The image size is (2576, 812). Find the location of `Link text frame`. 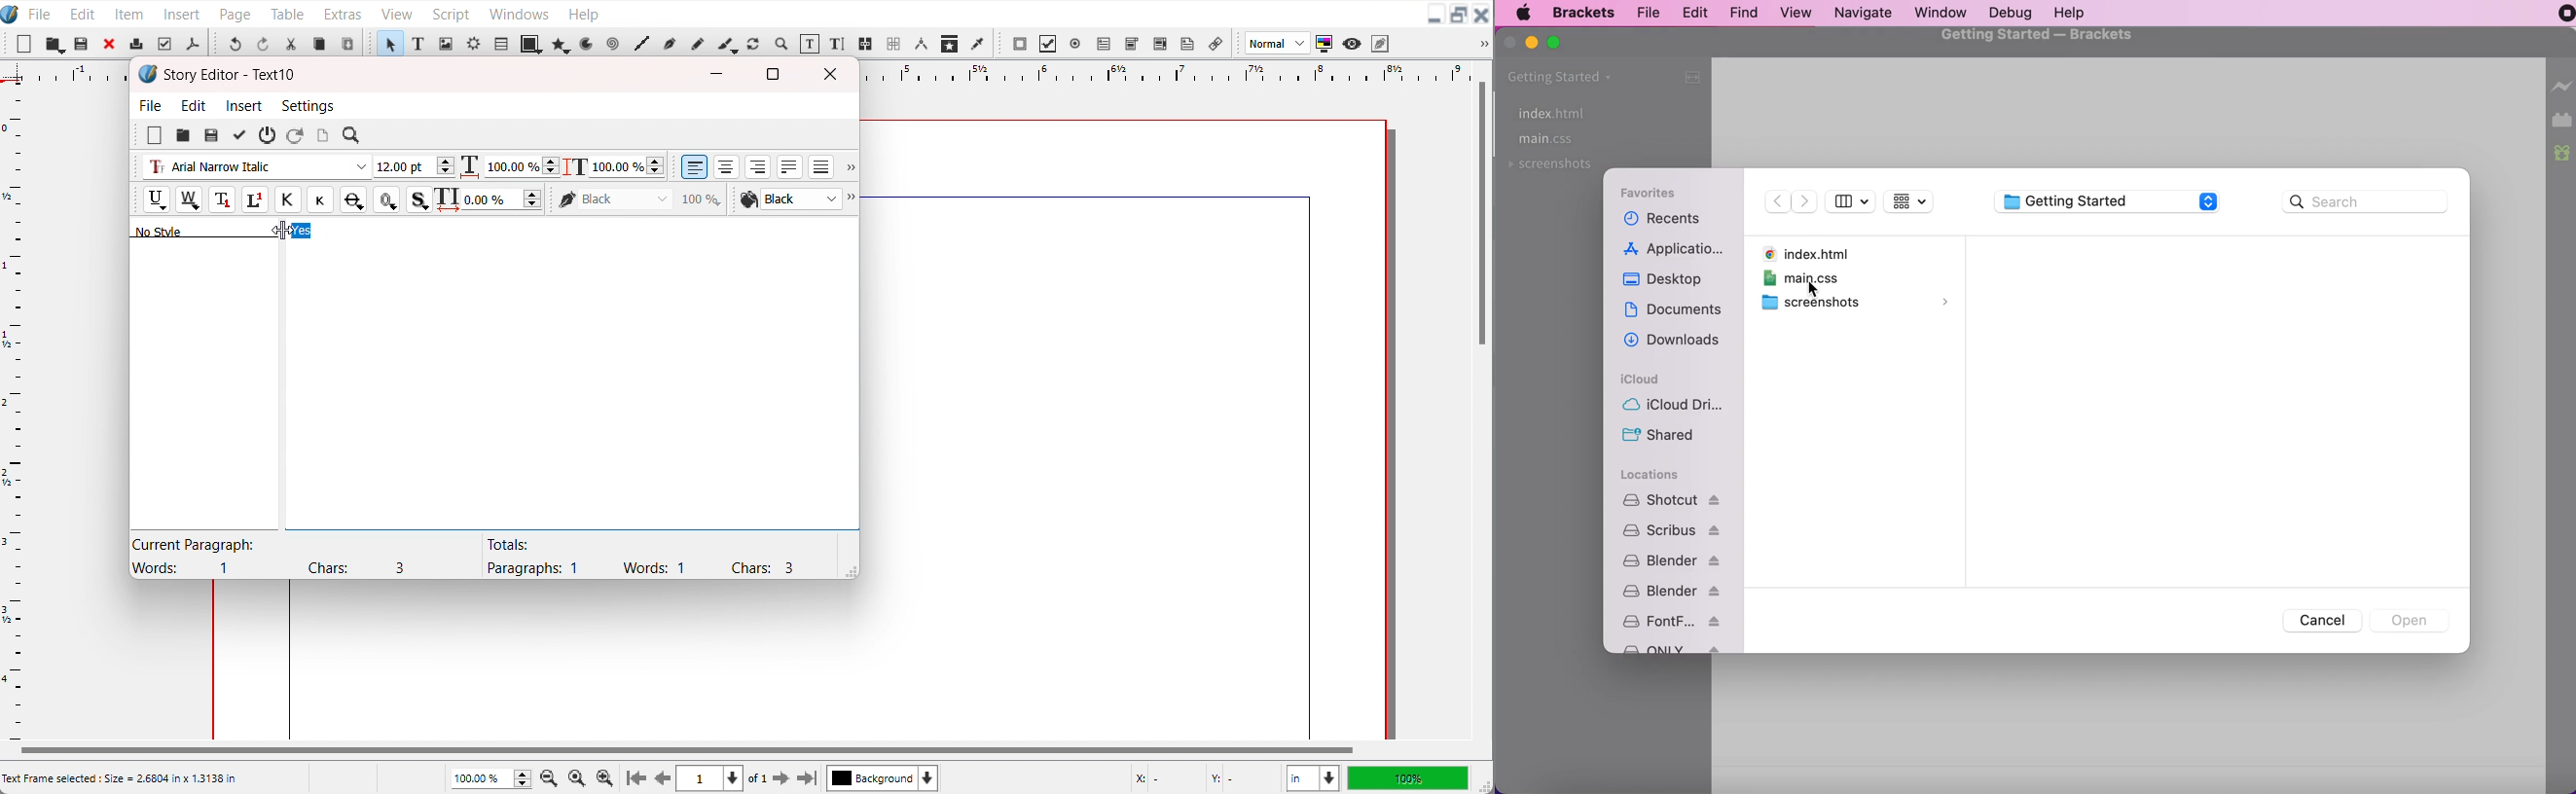

Link text frame is located at coordinates (866, 45).